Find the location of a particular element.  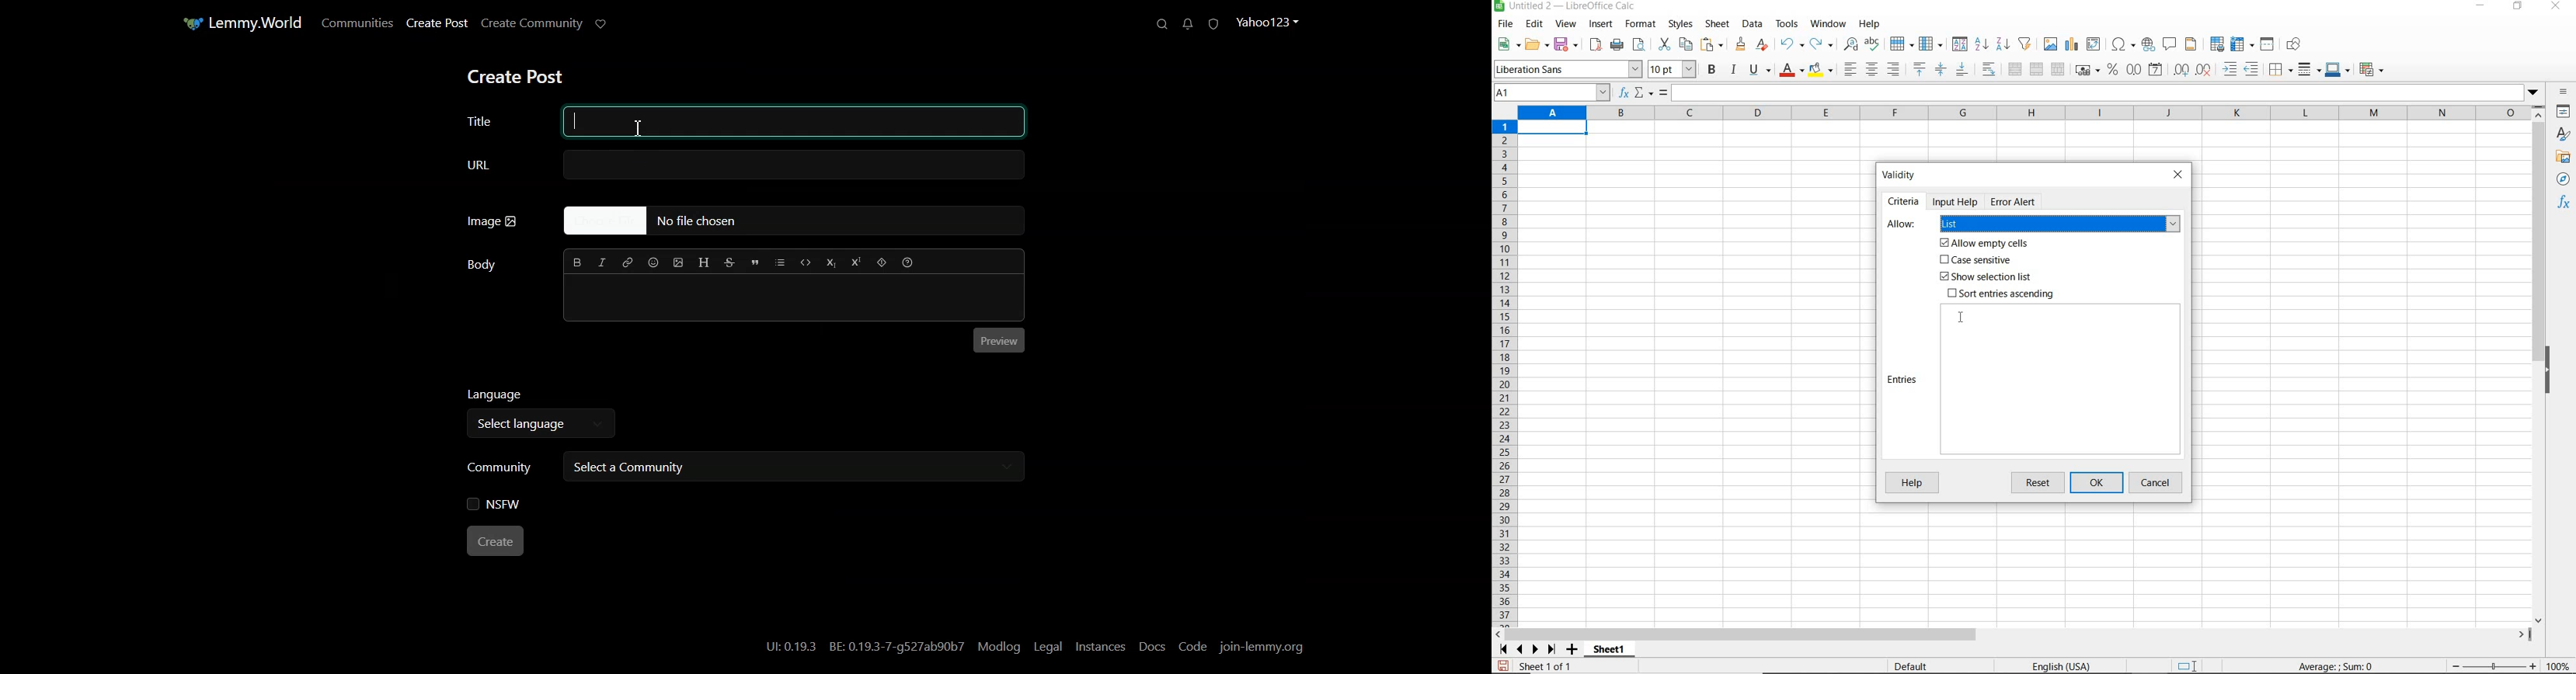

text language is located at coordinates (2060, 668).